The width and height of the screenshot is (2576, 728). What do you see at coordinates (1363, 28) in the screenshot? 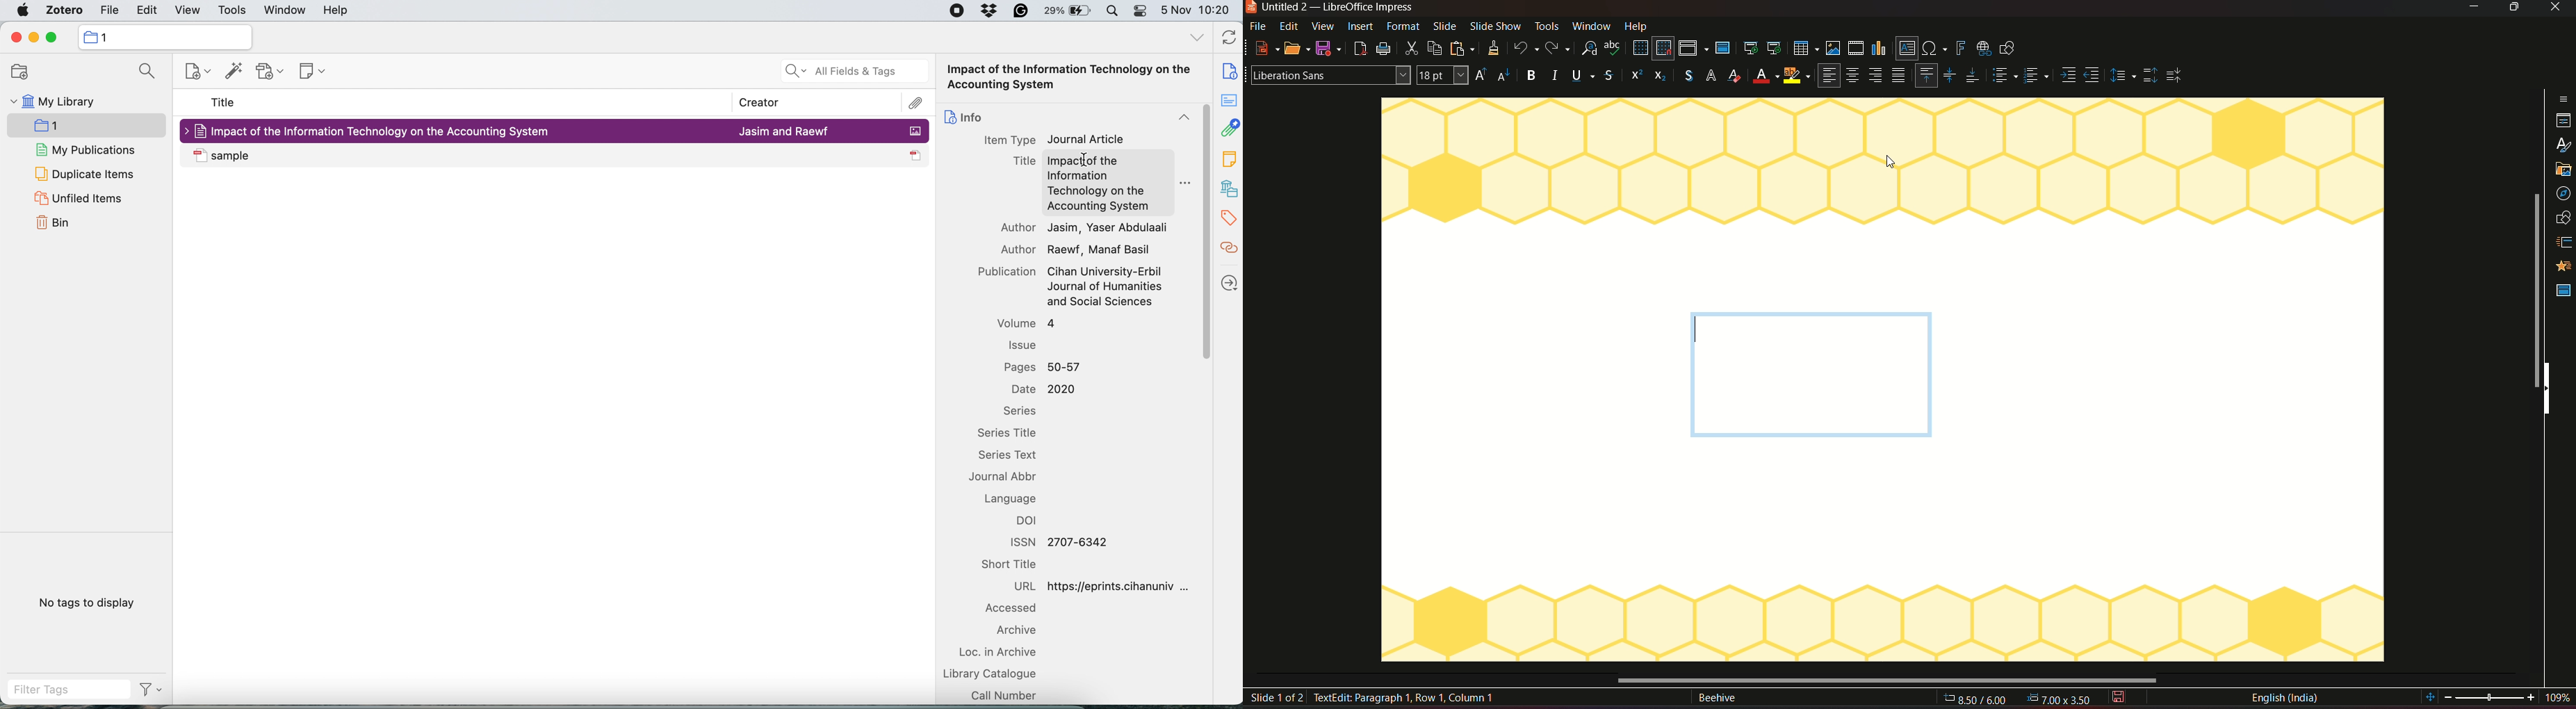
I see `insert` at bounding box center [1363, 28].